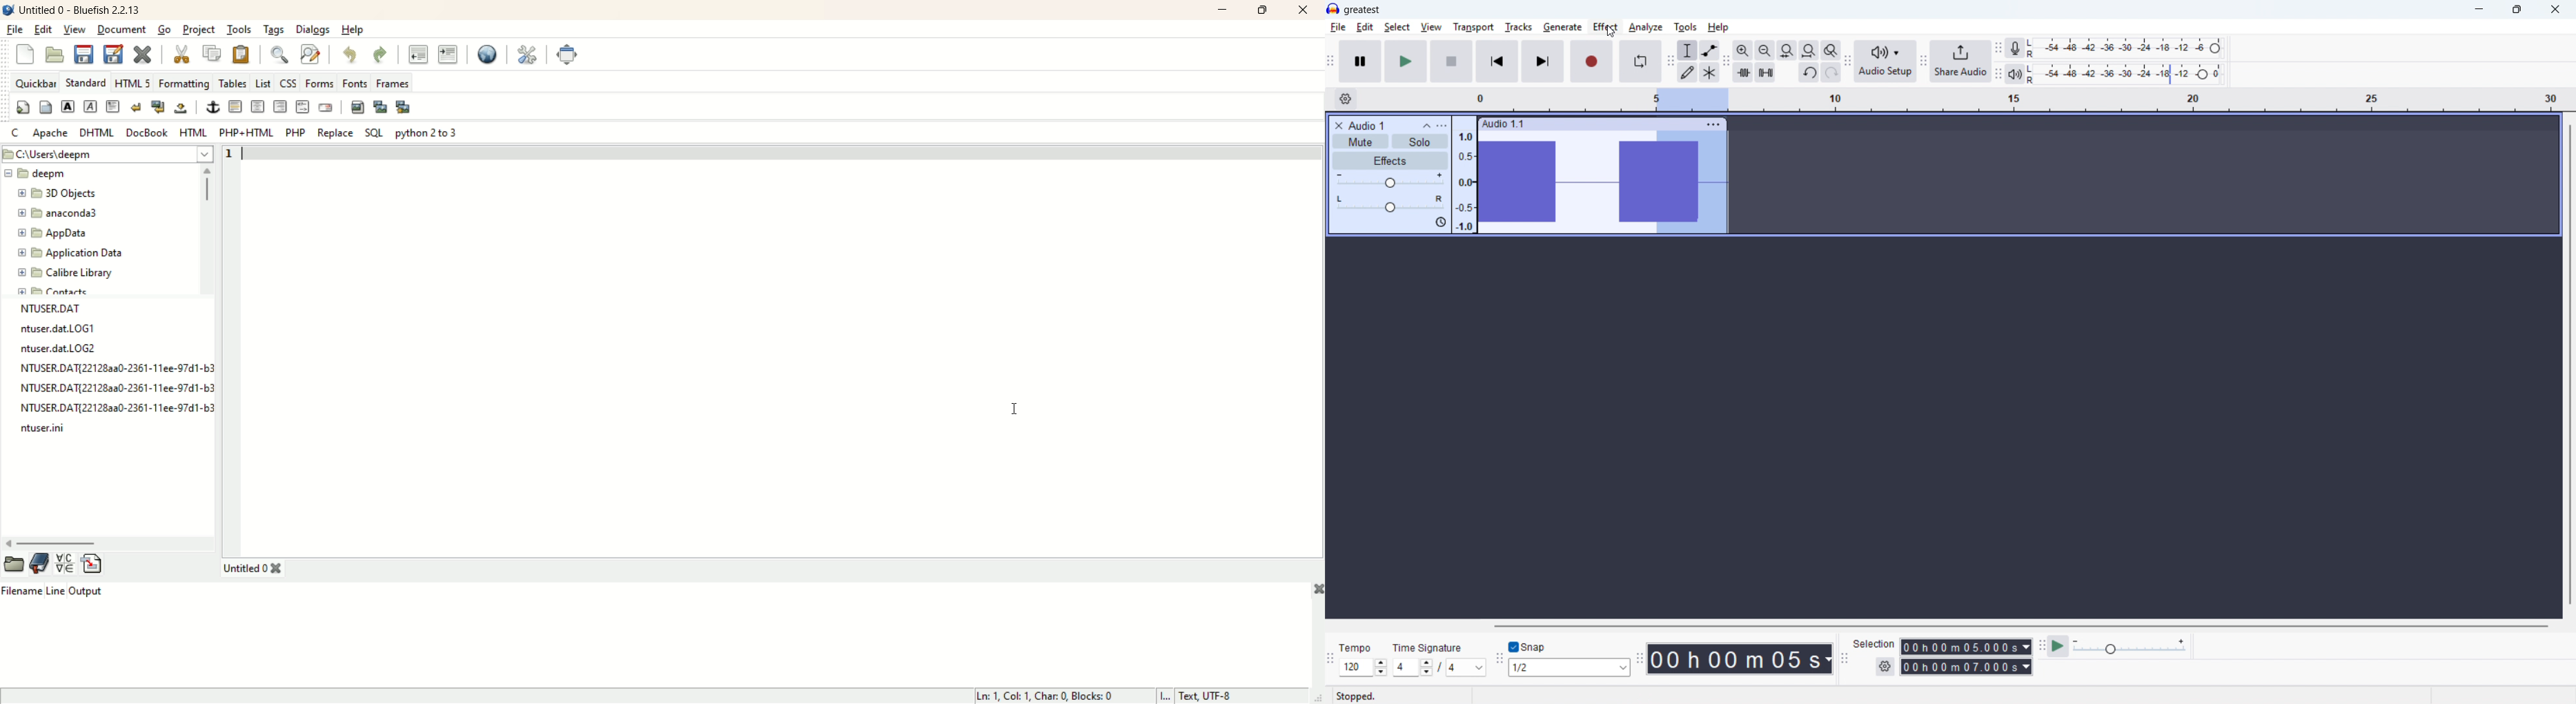 The image size is (2576, 728). What do you see at coordinates (1406, 61) in the screenshot?
I see `play ` at bounding box center [1406, 61].